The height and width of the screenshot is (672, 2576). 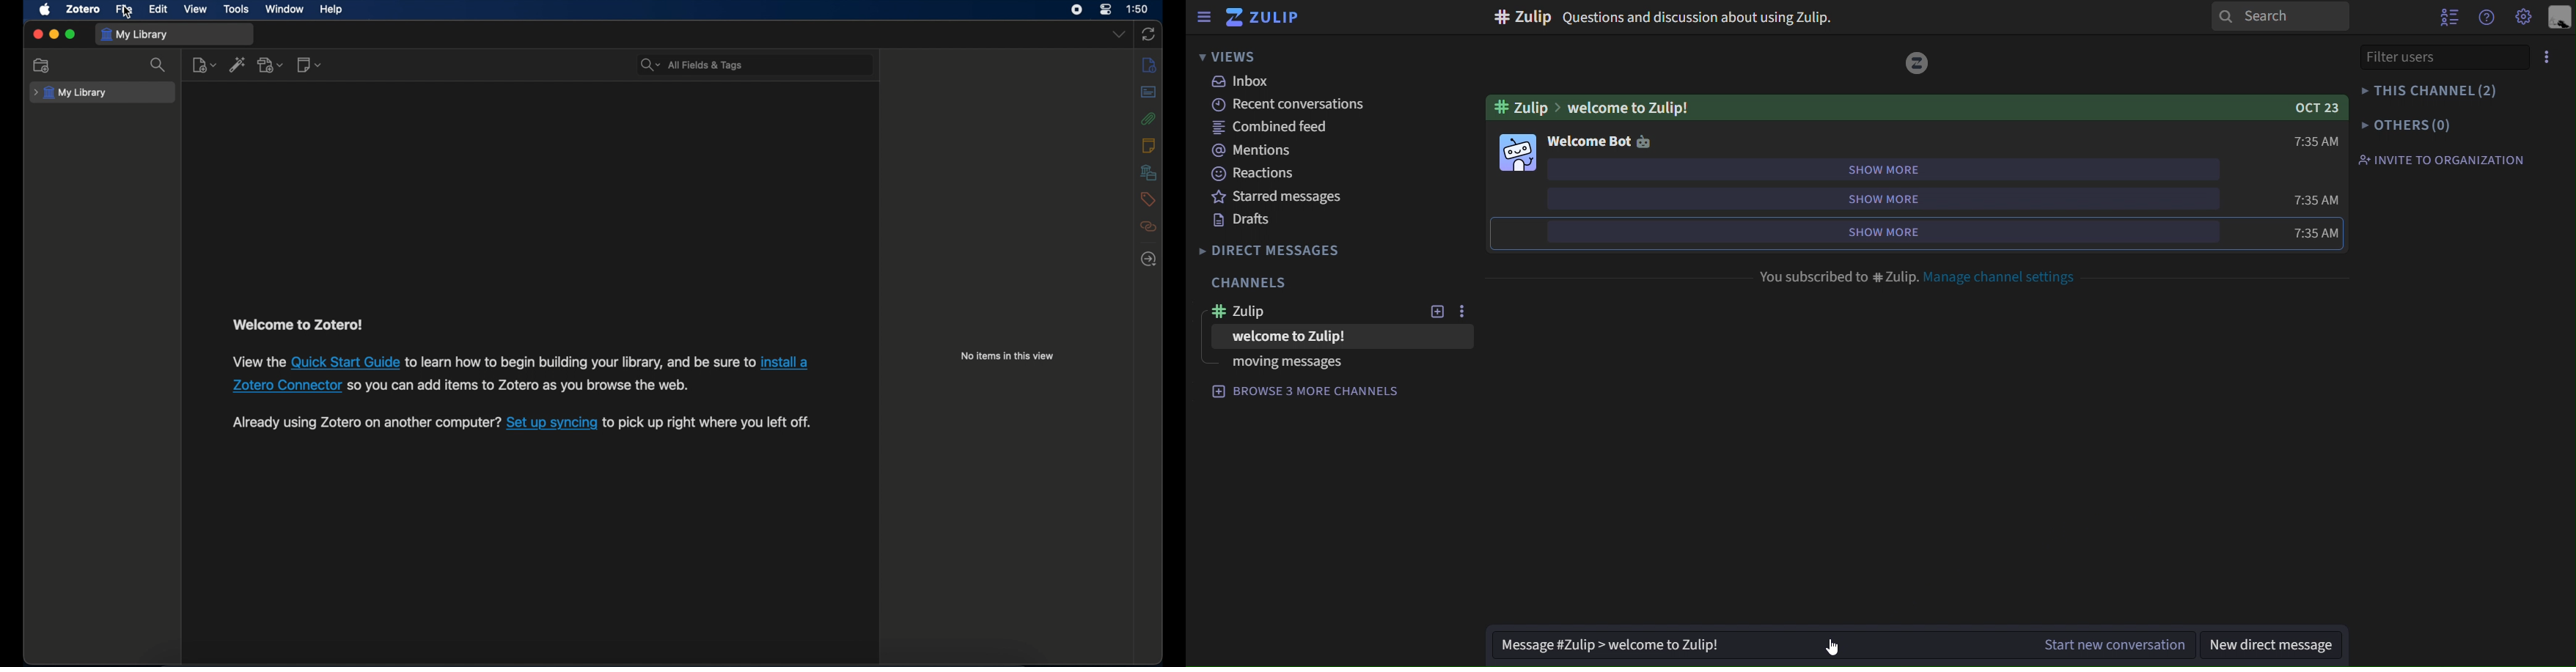 I want to click on Oct 23, so click(x=2316, y=107).